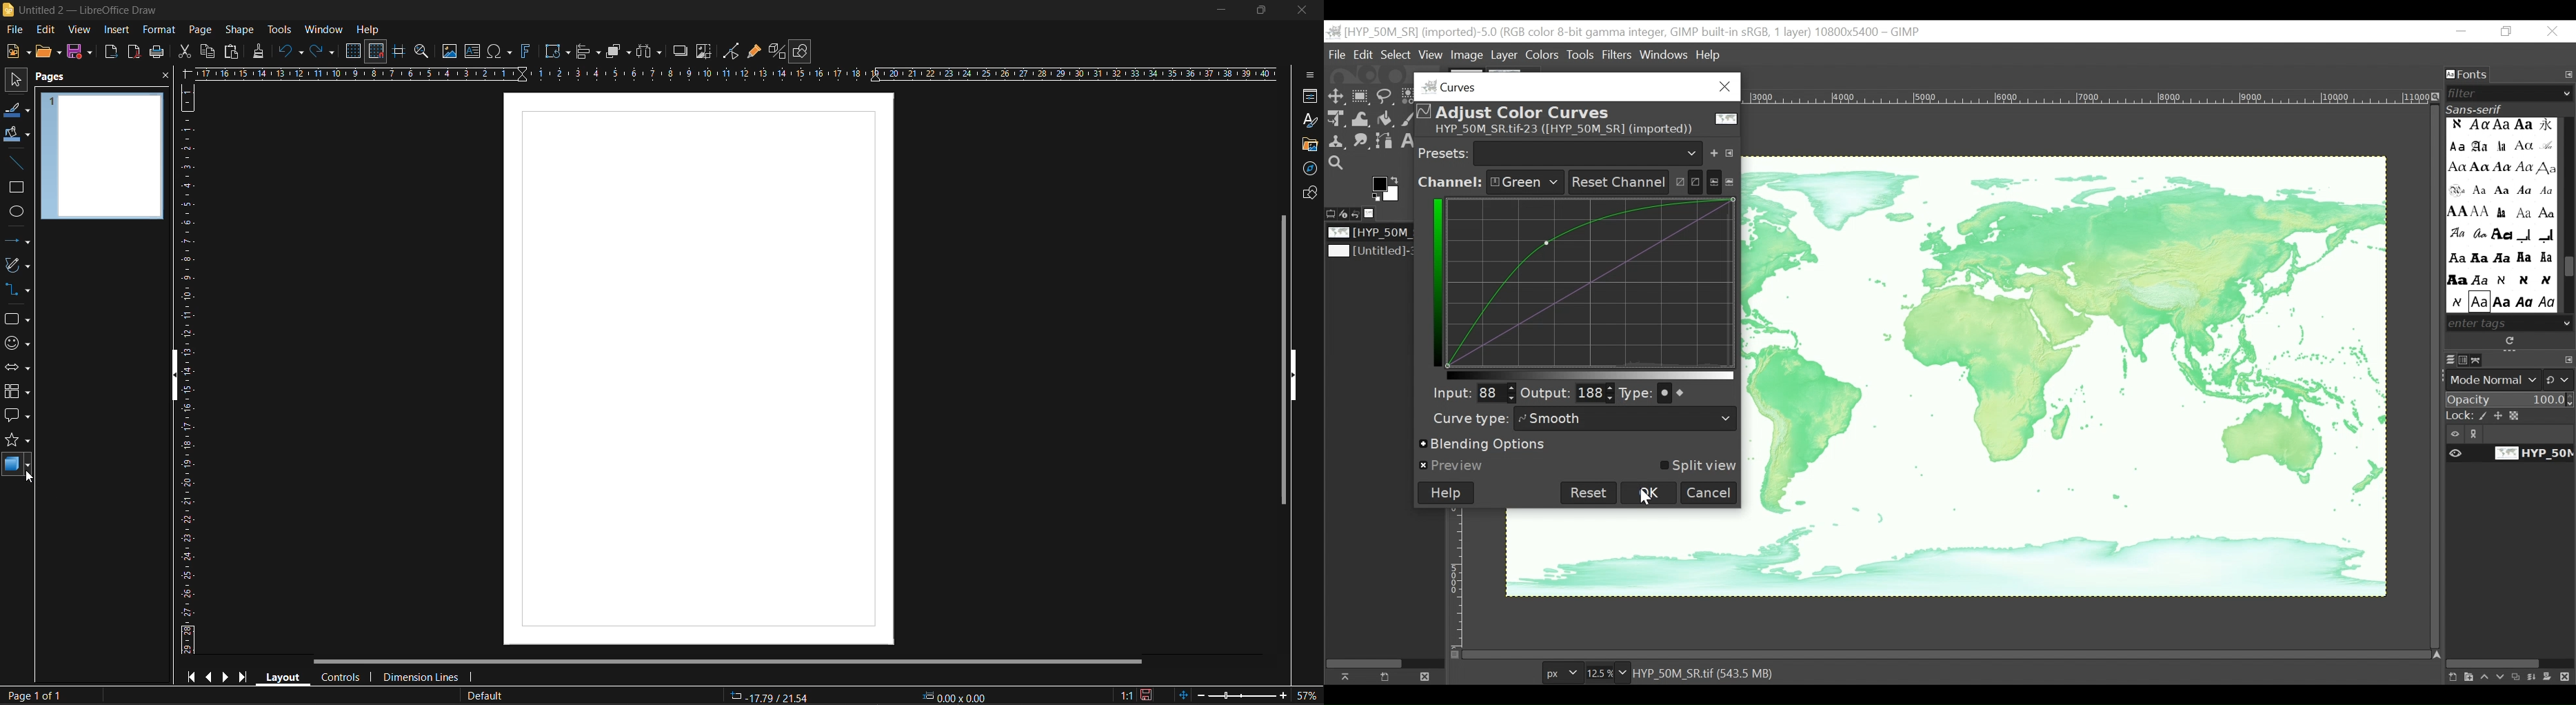 The height and width of the screenshot is (728, 2576). I want to click on Horizontal Ruler, so click(2089, 96).